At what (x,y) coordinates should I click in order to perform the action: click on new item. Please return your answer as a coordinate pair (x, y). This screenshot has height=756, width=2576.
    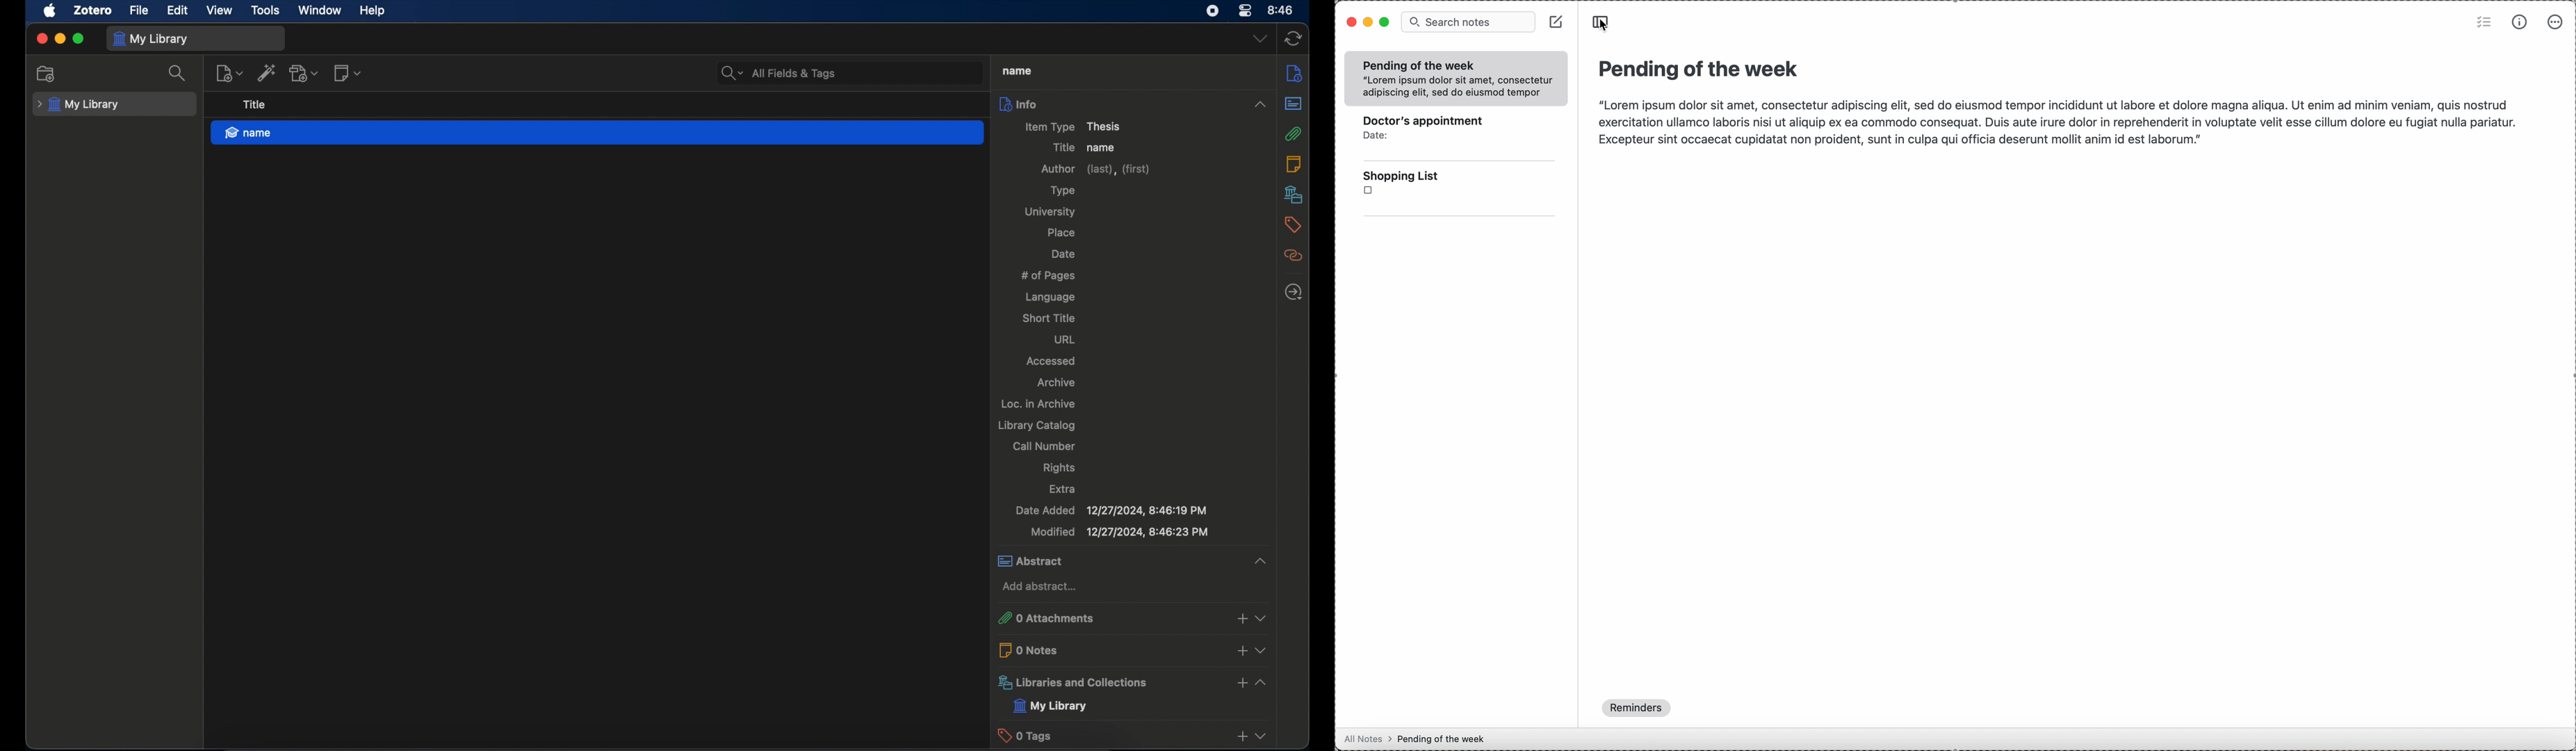
    Looking at the image, I should click on (229, 74).